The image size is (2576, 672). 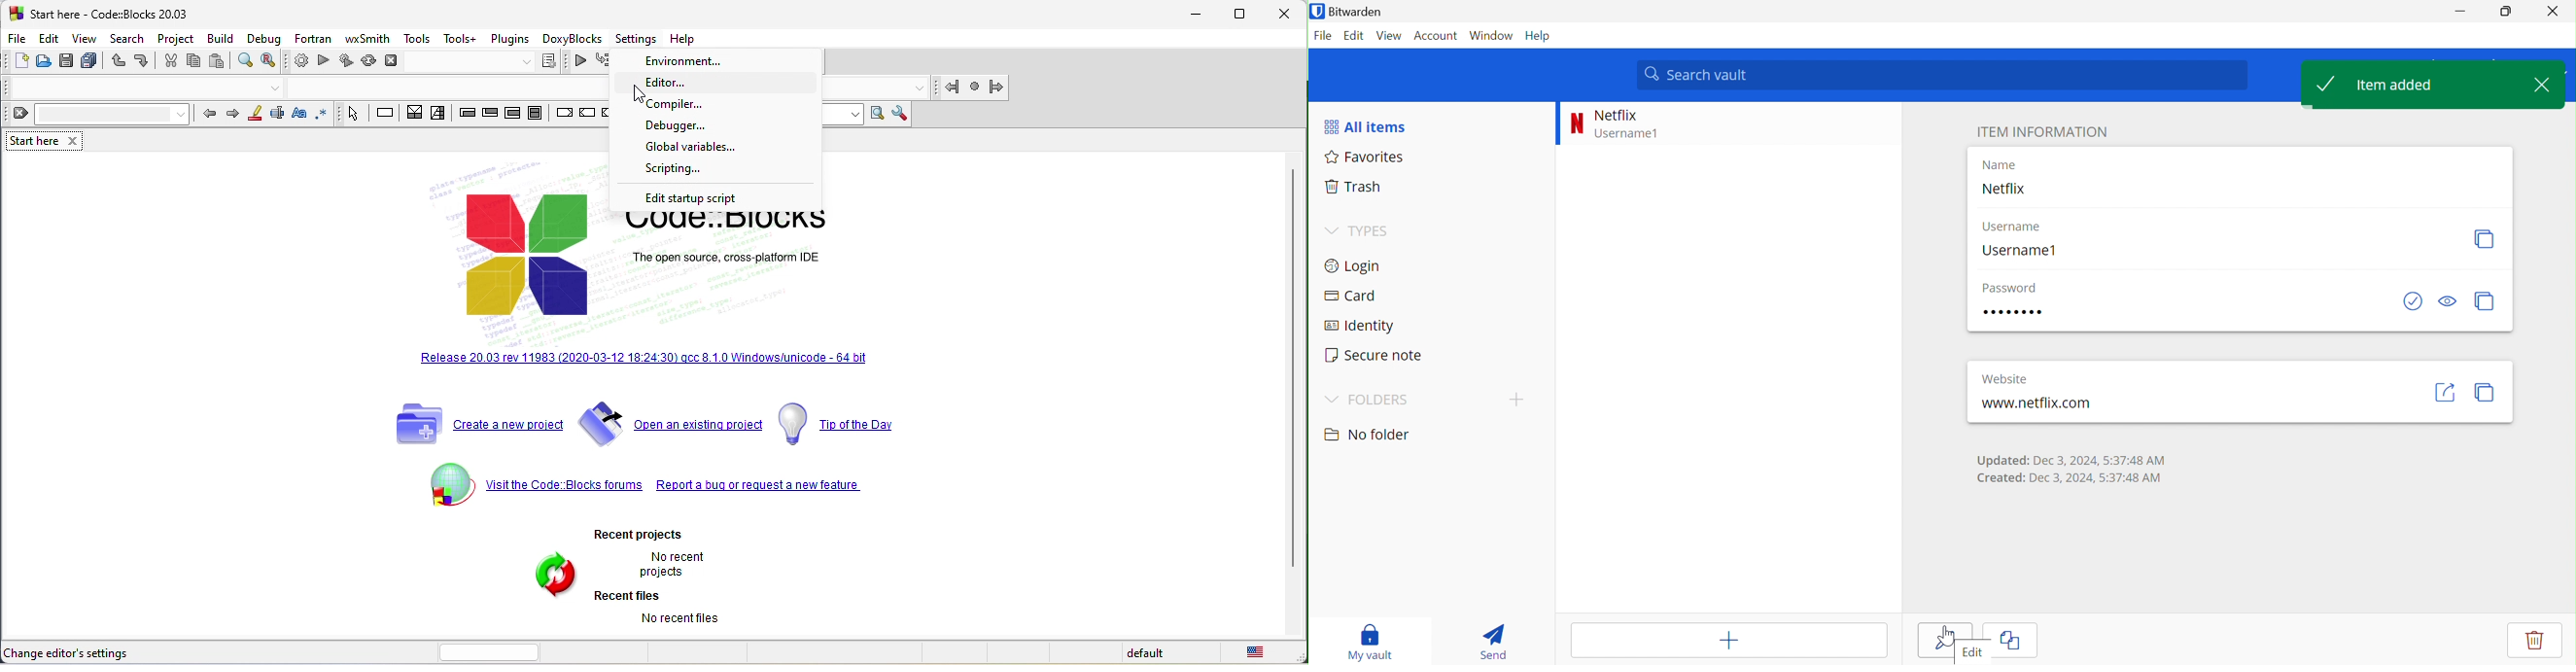 I want to click on default, so click(x=1138, y=654).